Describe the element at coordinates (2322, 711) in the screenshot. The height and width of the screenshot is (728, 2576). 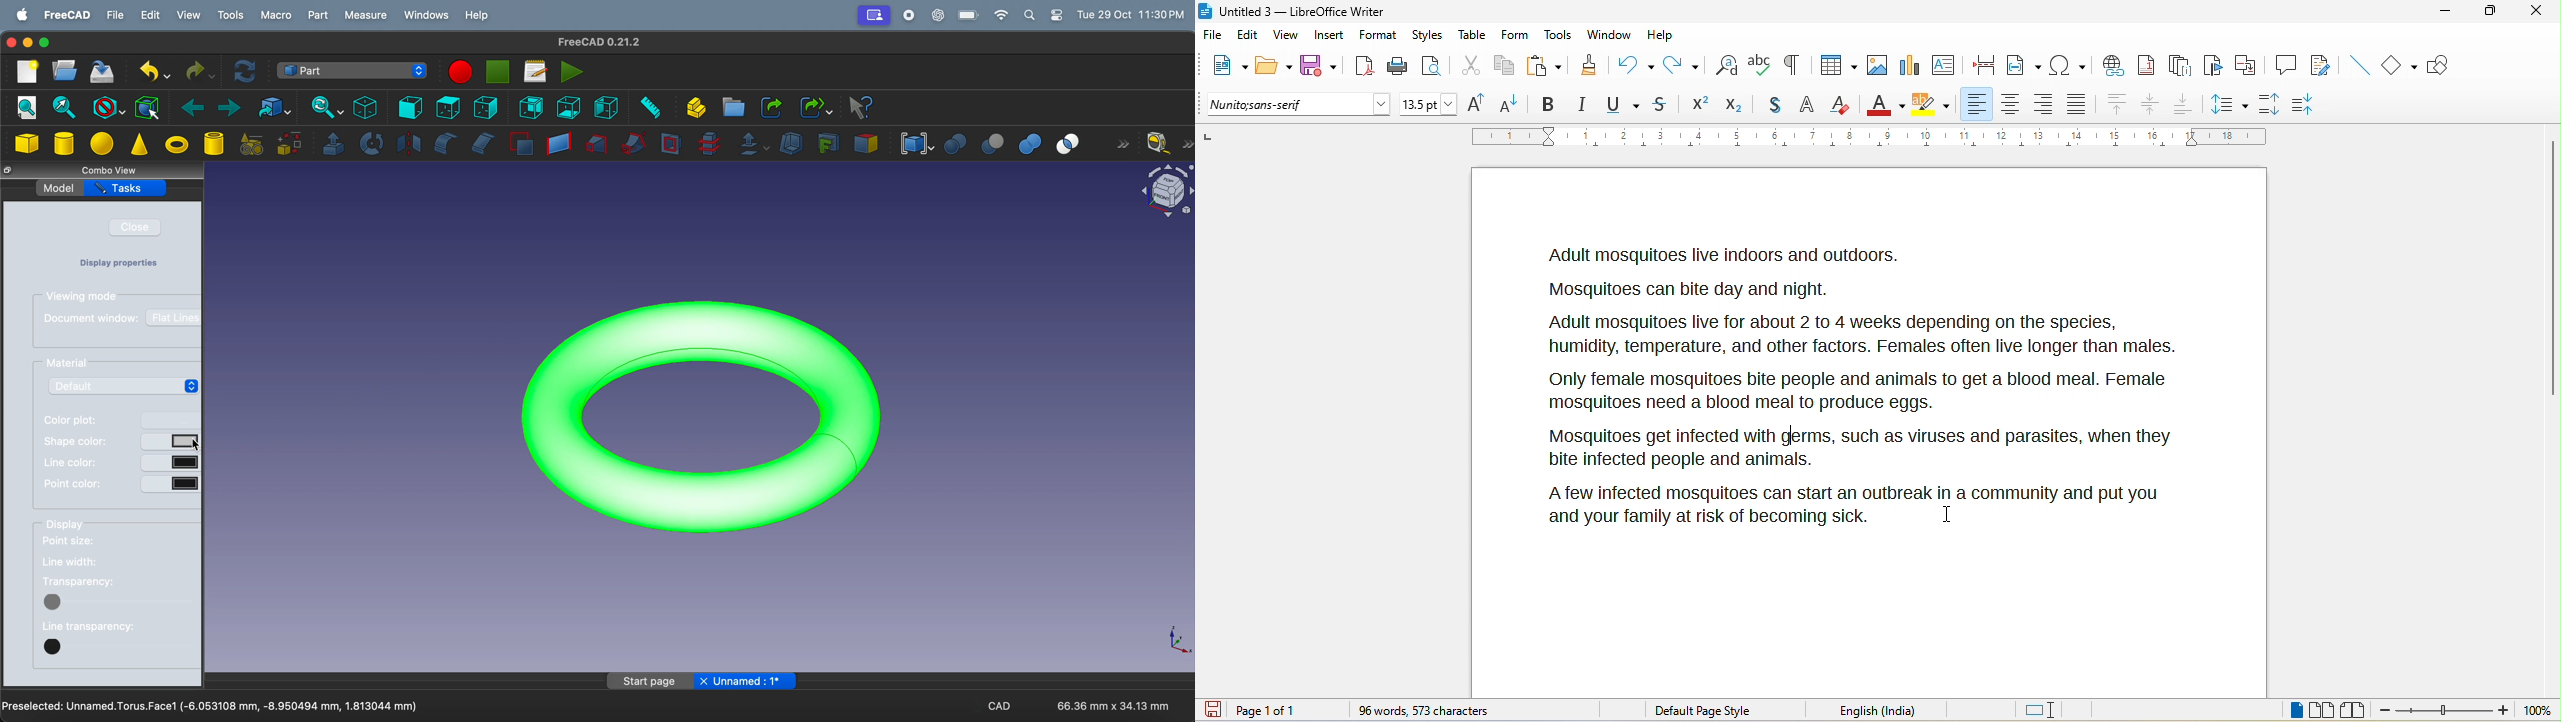
I see `multiple page view` at that location.